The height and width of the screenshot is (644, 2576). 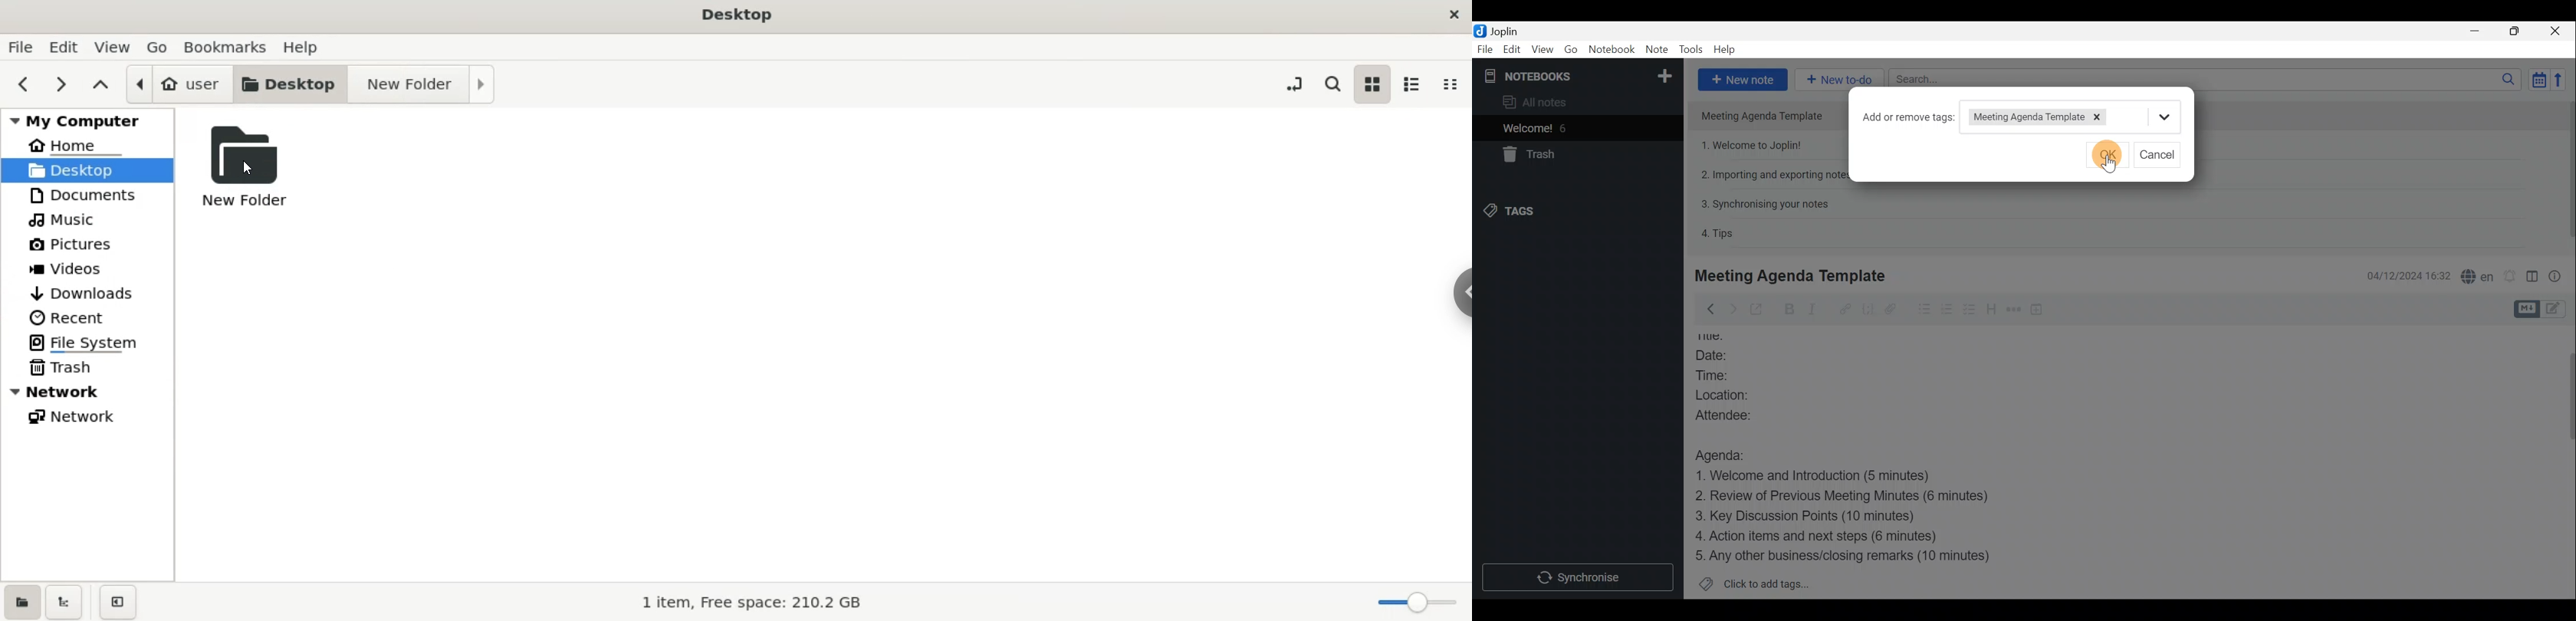 What do you see at coordinates (1834, 77) in the screenshot?
I see `New to-do` at bounding box center [1834, 77].